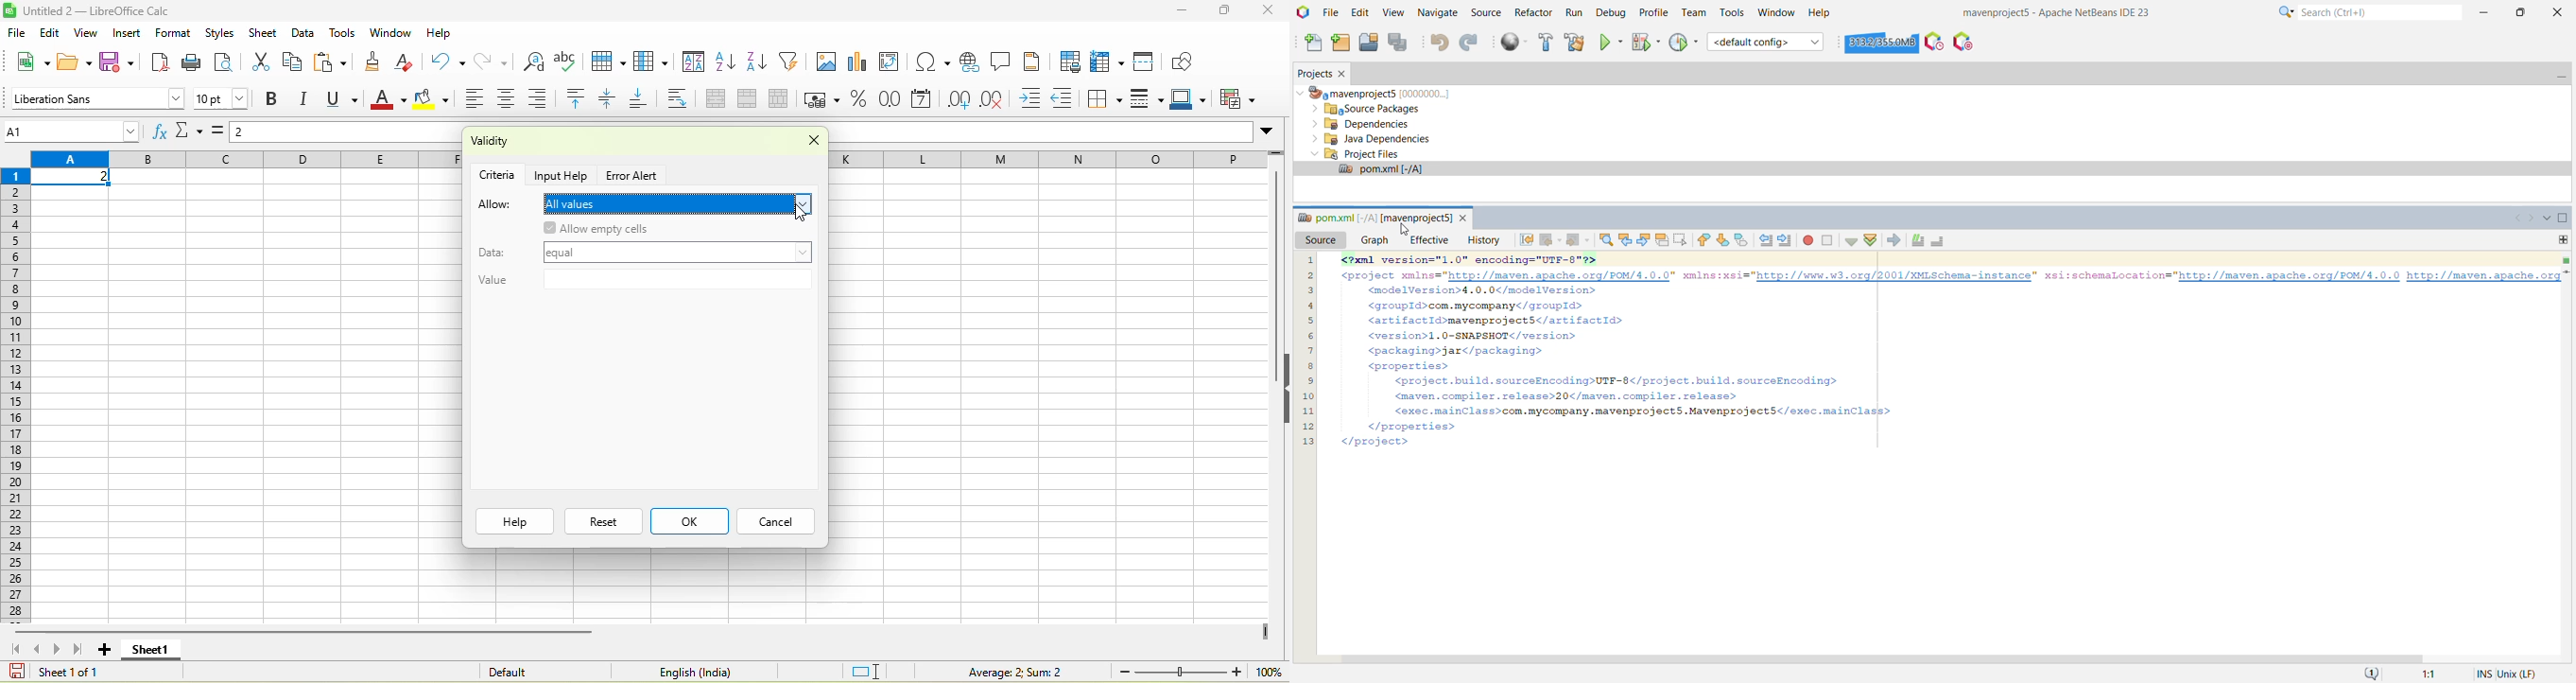 This screenshot has height=700, width=2576. What do you see at coordinates (346, 99) in the screenshot?
I see `underline` at bounding box center [346, 99].